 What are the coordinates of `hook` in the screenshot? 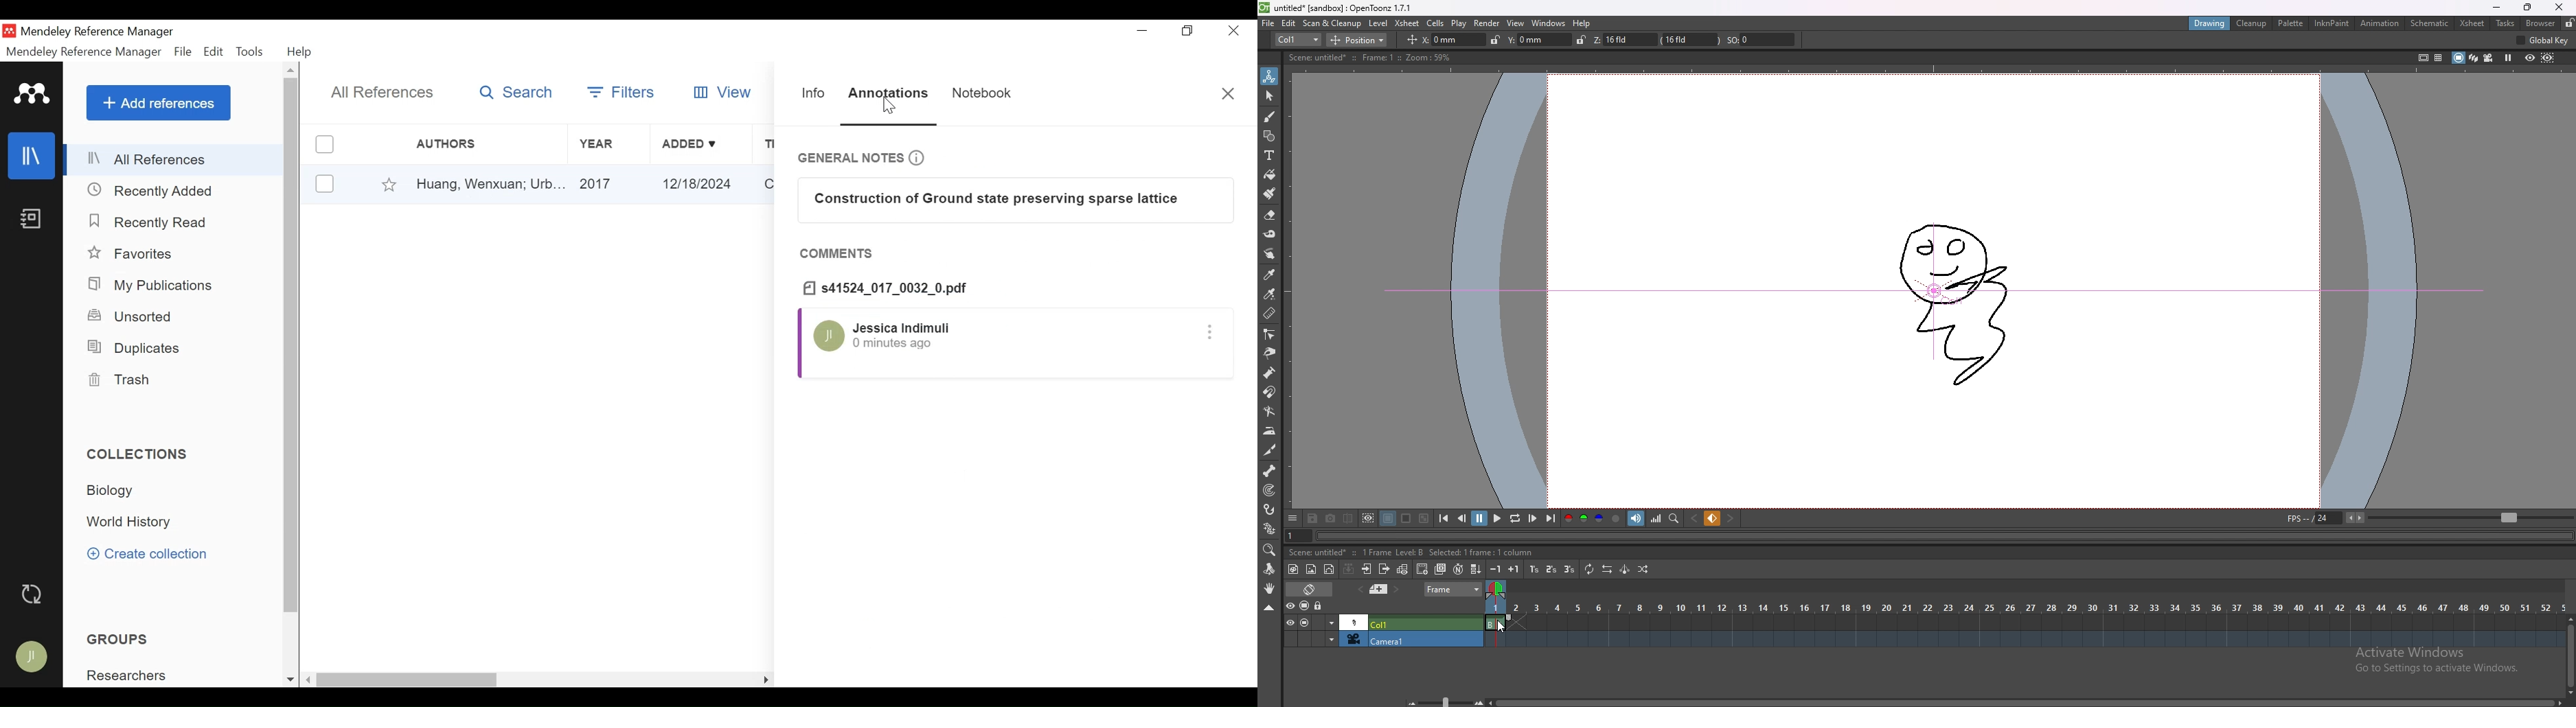 It's located at (1270, 509).